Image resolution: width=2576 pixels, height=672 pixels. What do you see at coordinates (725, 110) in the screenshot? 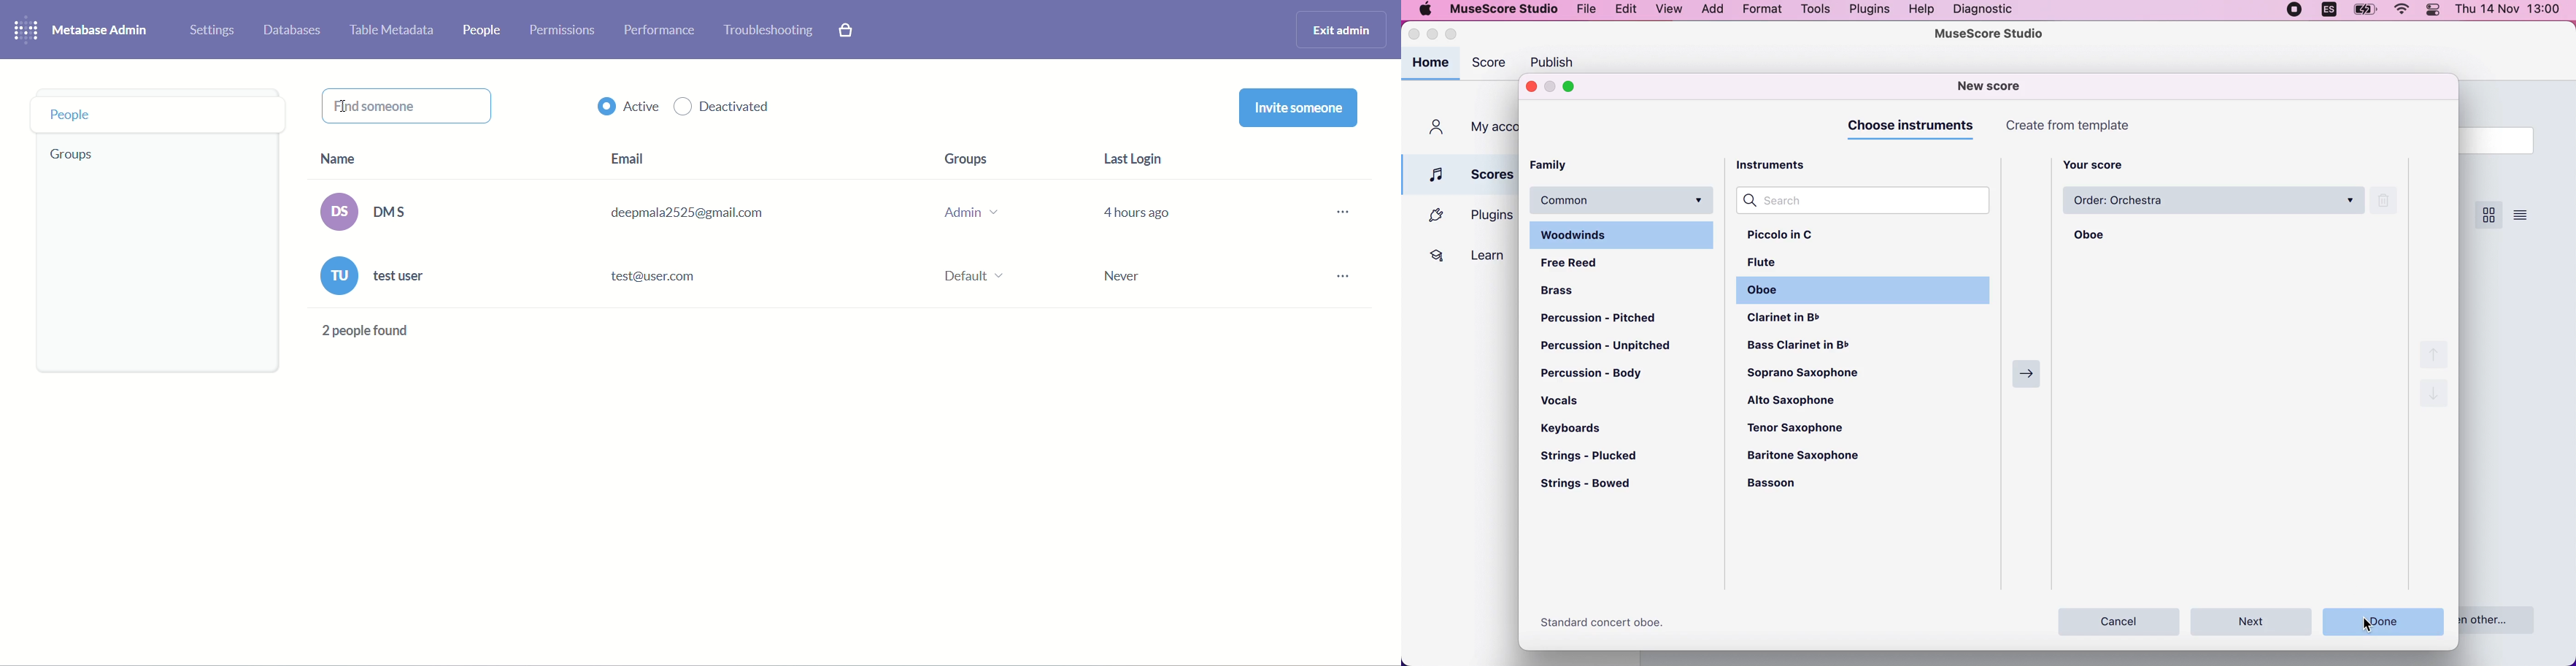
I see `deactivated` at bounding box center [725, 110].